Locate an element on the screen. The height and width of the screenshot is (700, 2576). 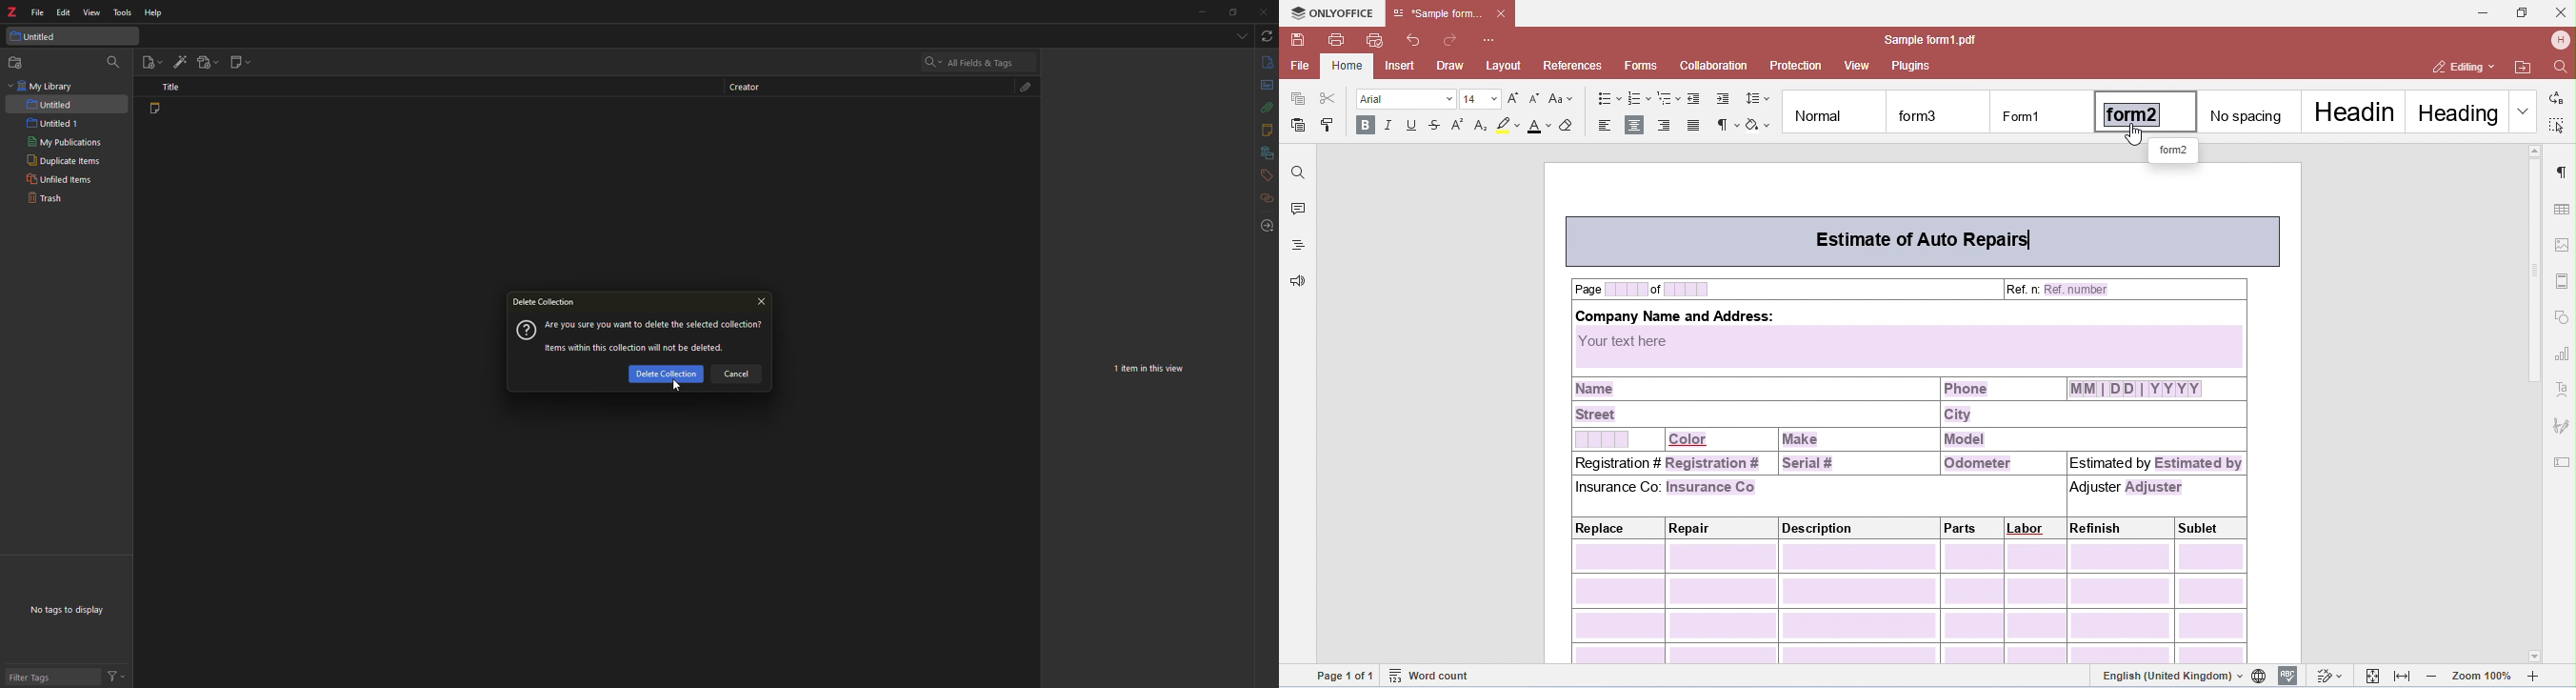
cancel is located at coordinates (742, 374).